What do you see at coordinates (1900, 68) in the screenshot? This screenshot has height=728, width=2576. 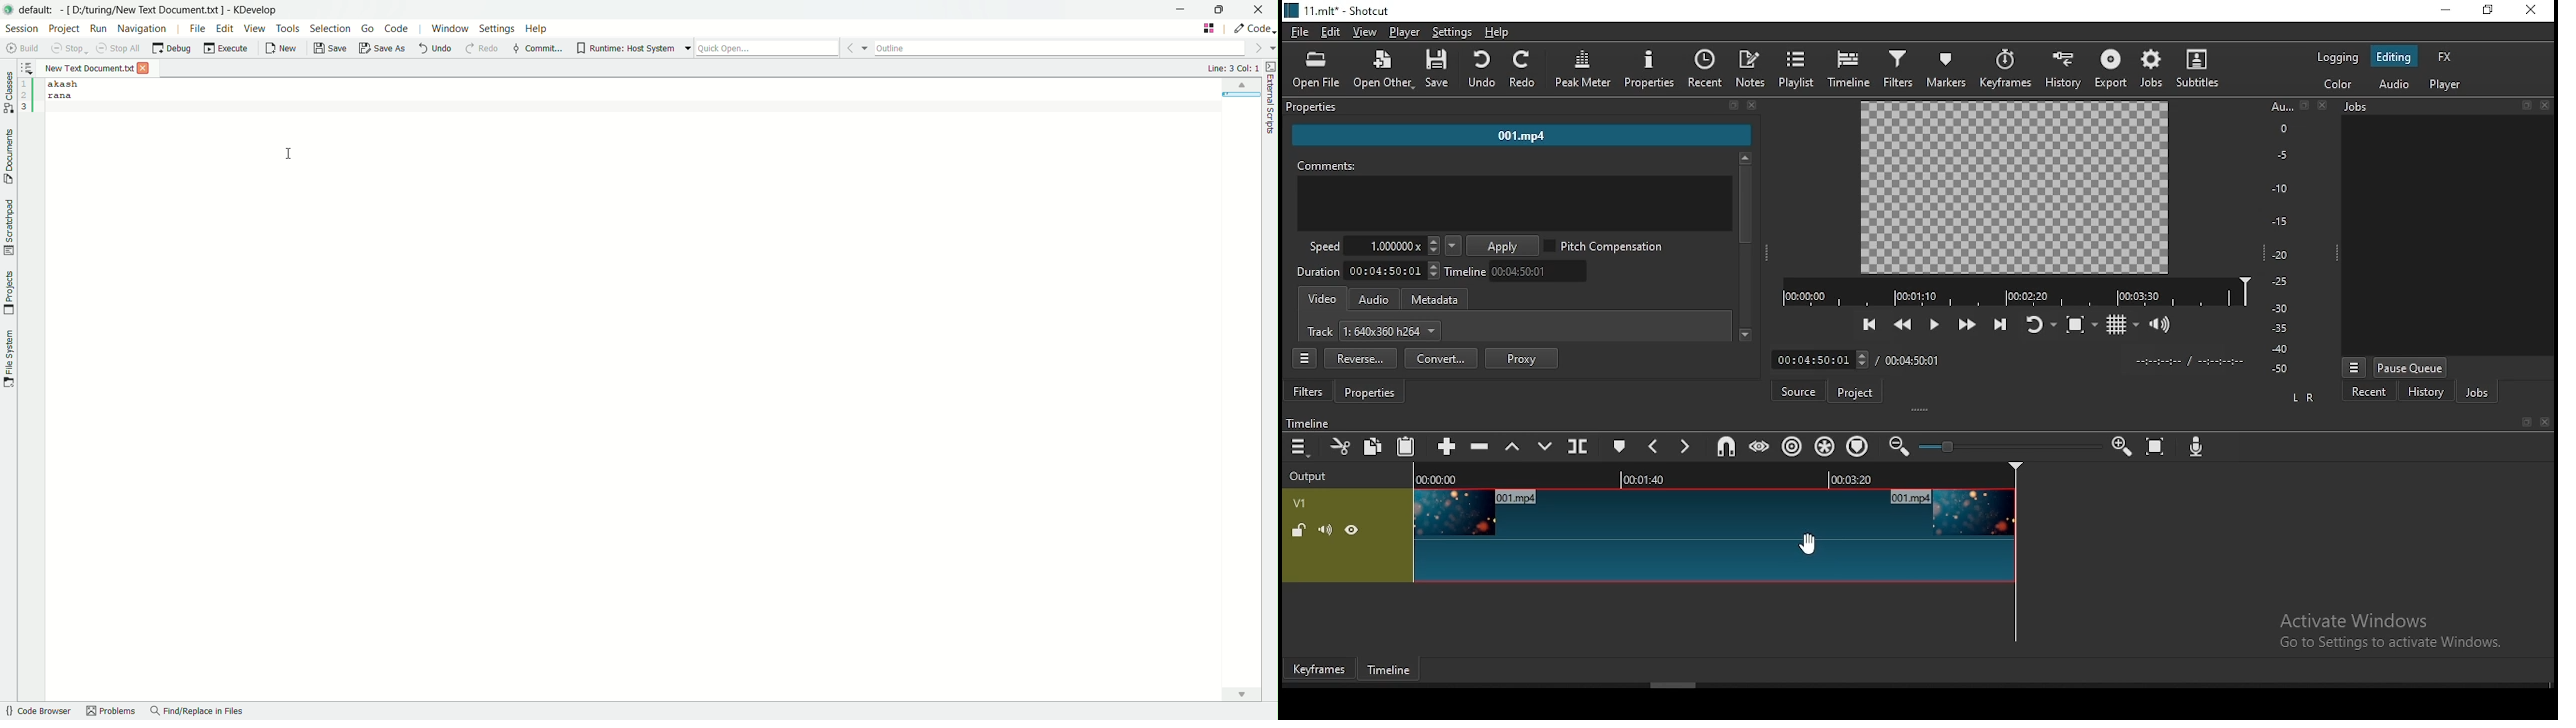 I see `filters` at bounding box center [1900, 68].